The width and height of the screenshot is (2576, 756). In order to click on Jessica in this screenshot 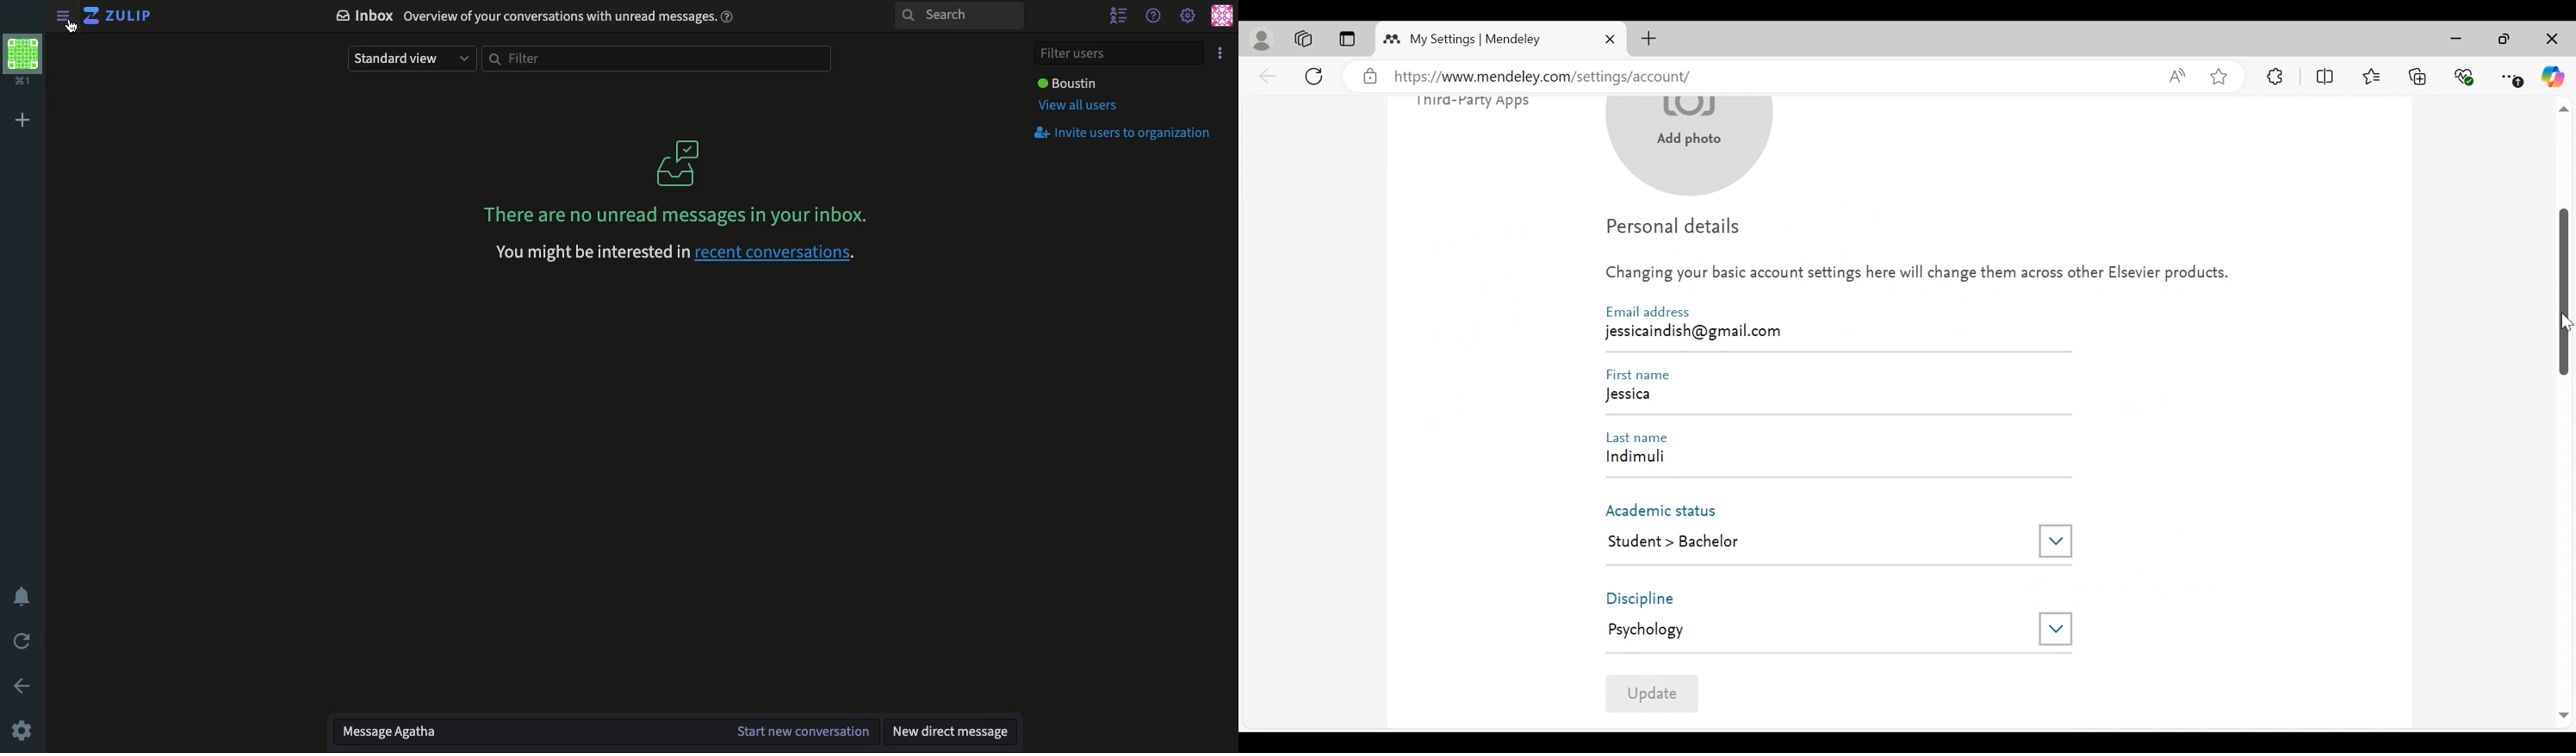, I will do `click(1836, 397)`.